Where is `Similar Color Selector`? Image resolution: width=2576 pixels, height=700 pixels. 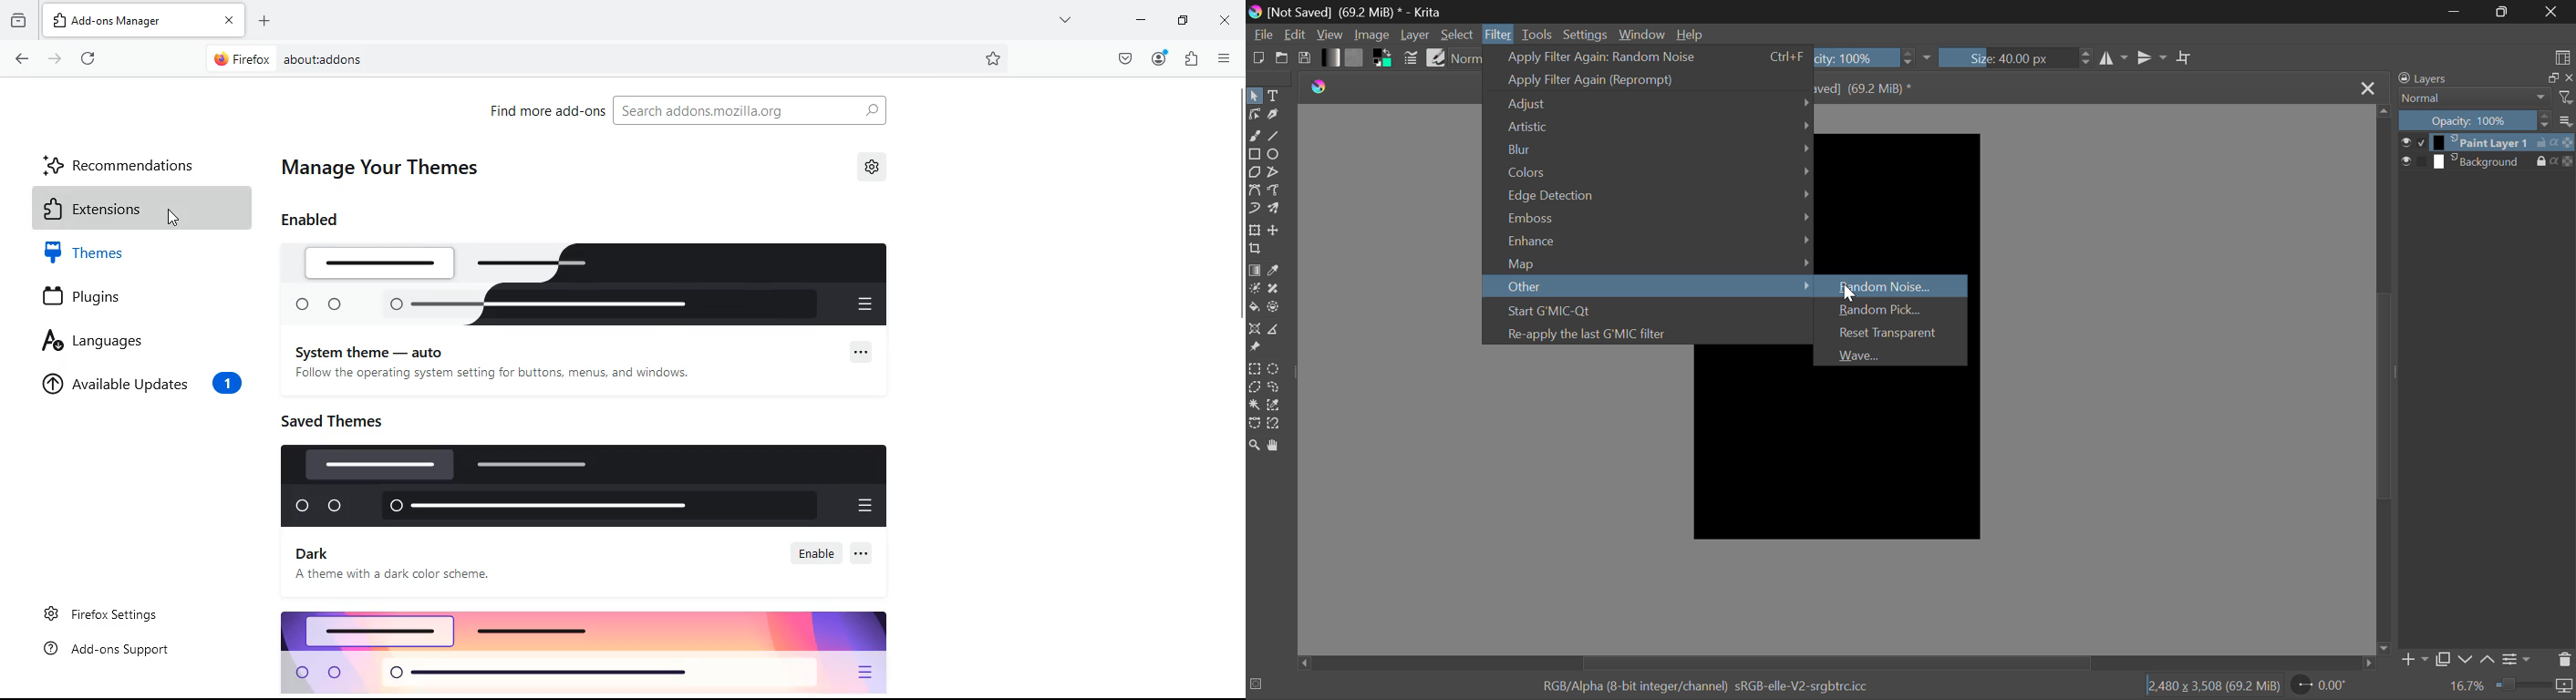 Similar Color Selector is located at coordinates (1275, 407).